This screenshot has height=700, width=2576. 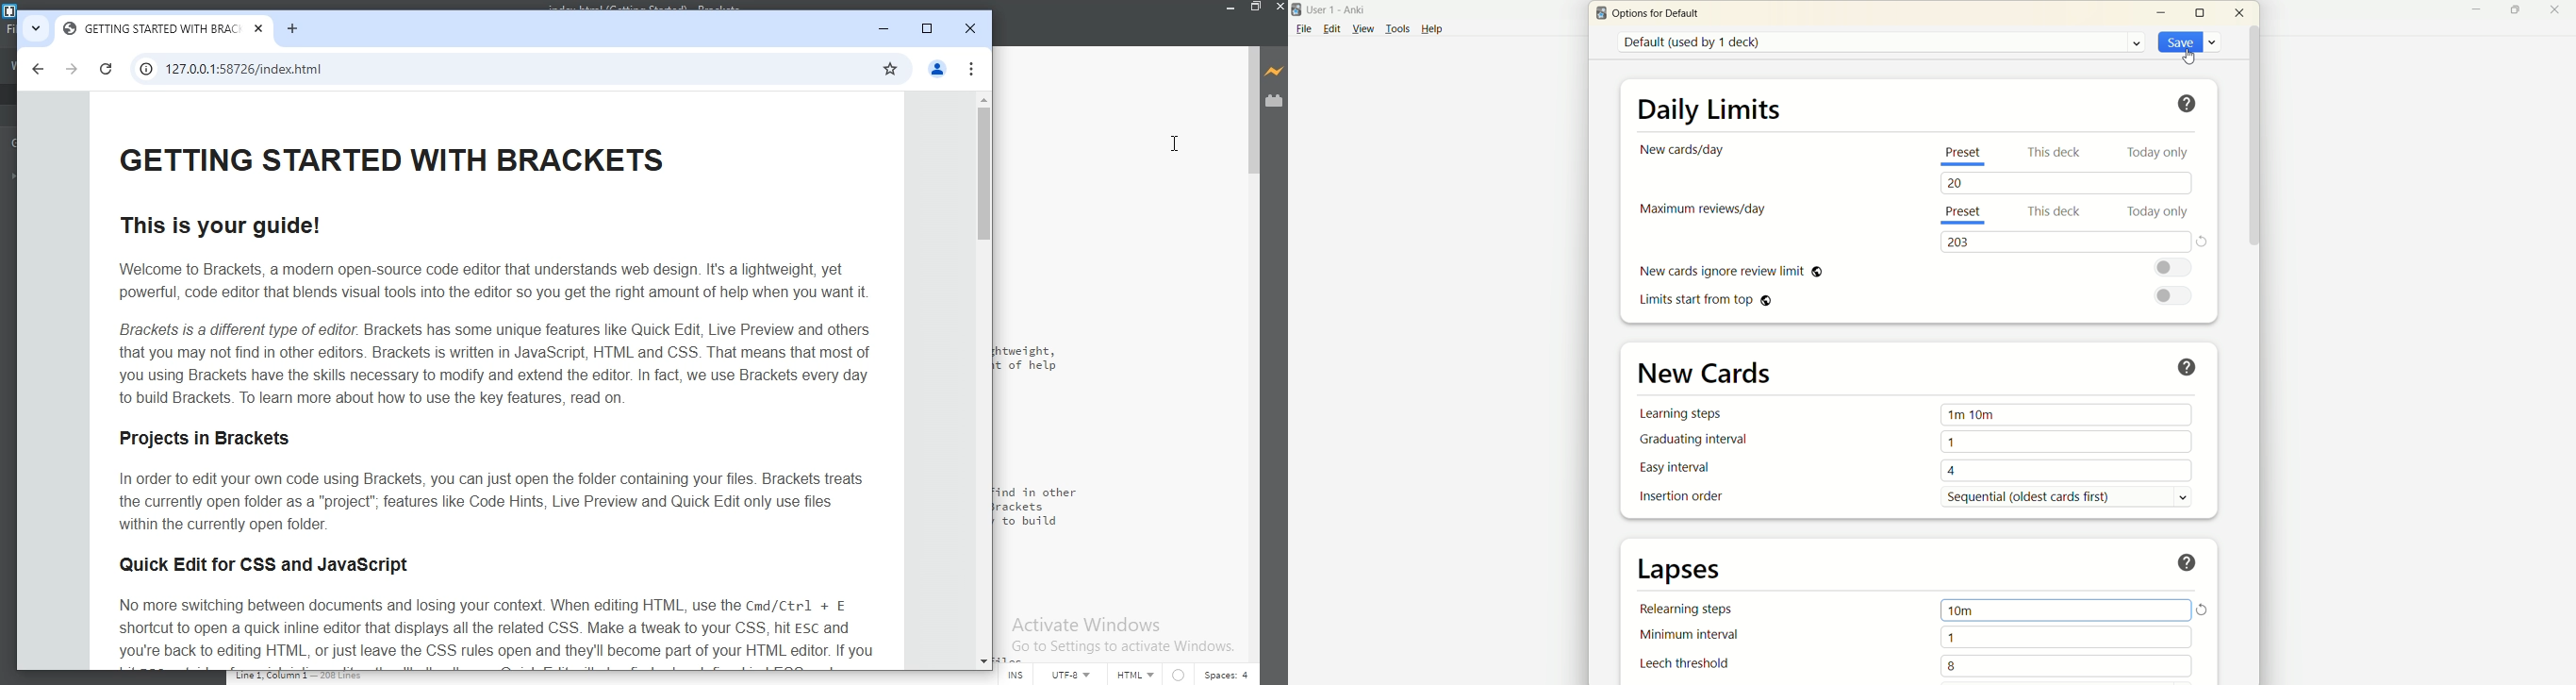 I want to click on profile, so click(x=935, y=71).